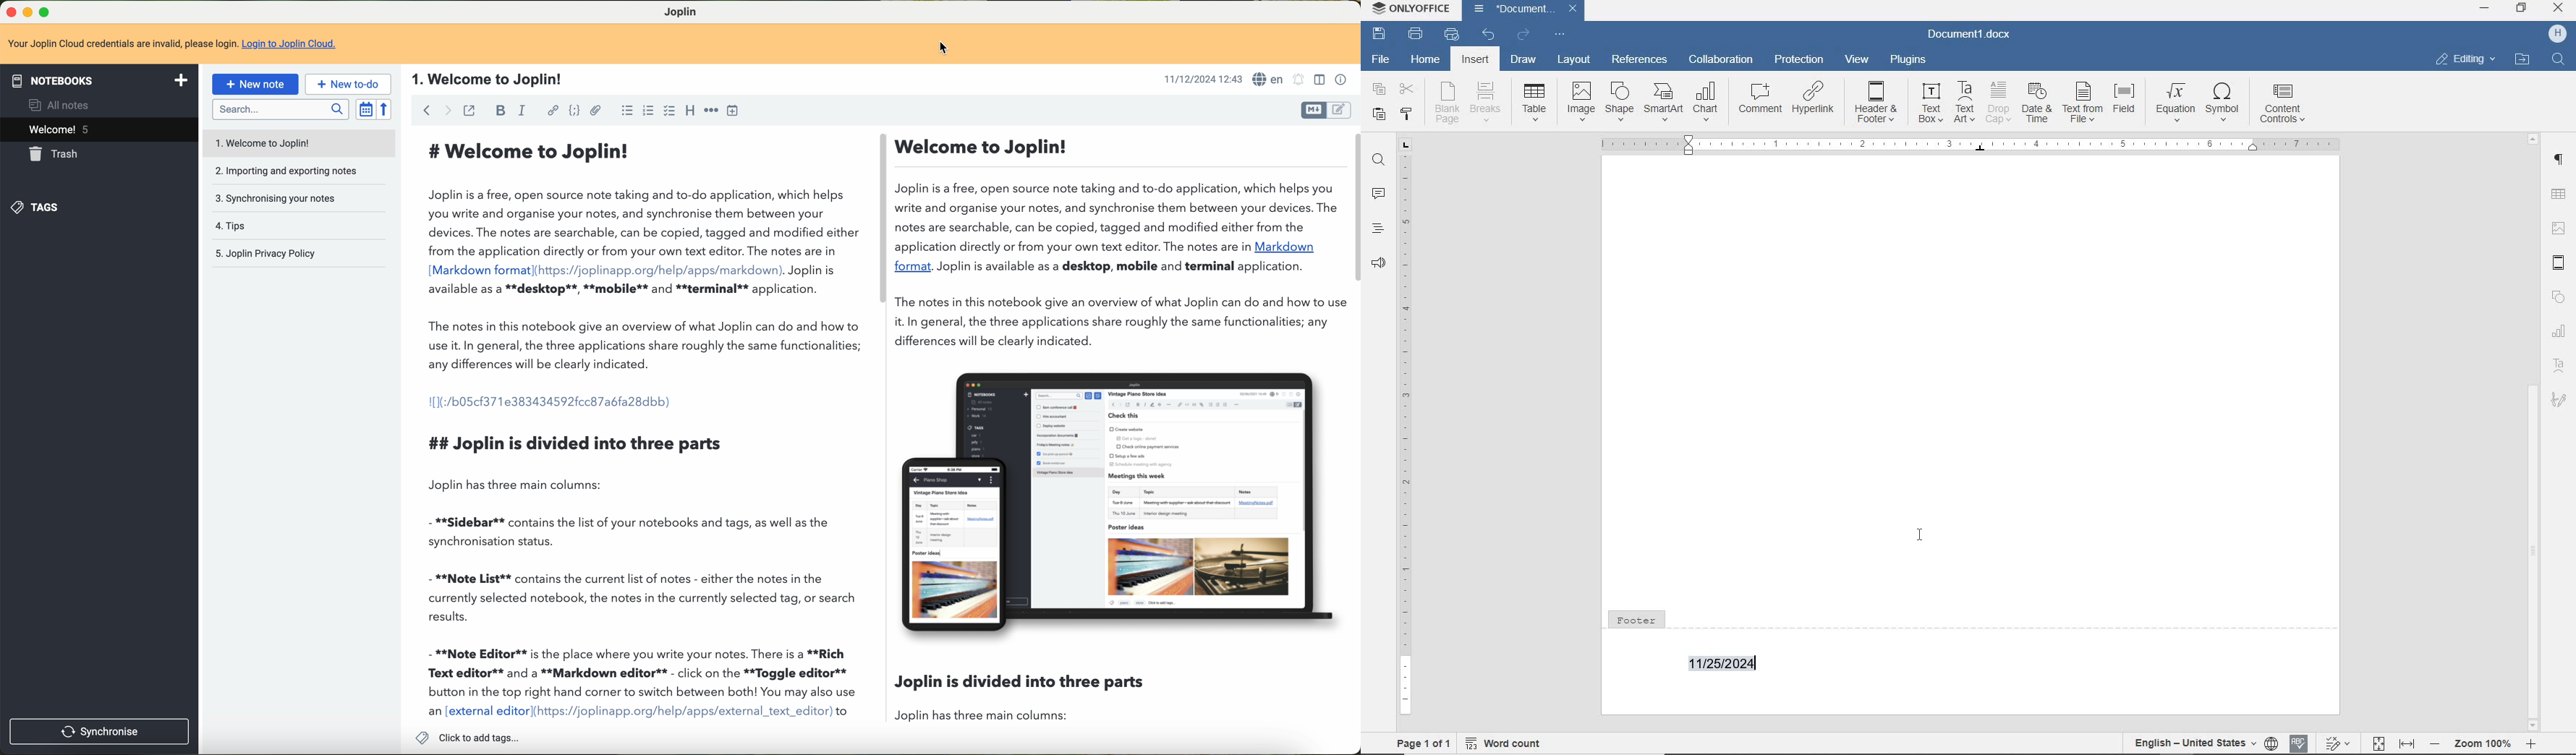 Image resolution: width=2576 pixels, height=756 pixels. Describe the element at coordinates (172, 44) in the screenshot. I see `click on login joplin cloud` at that location.